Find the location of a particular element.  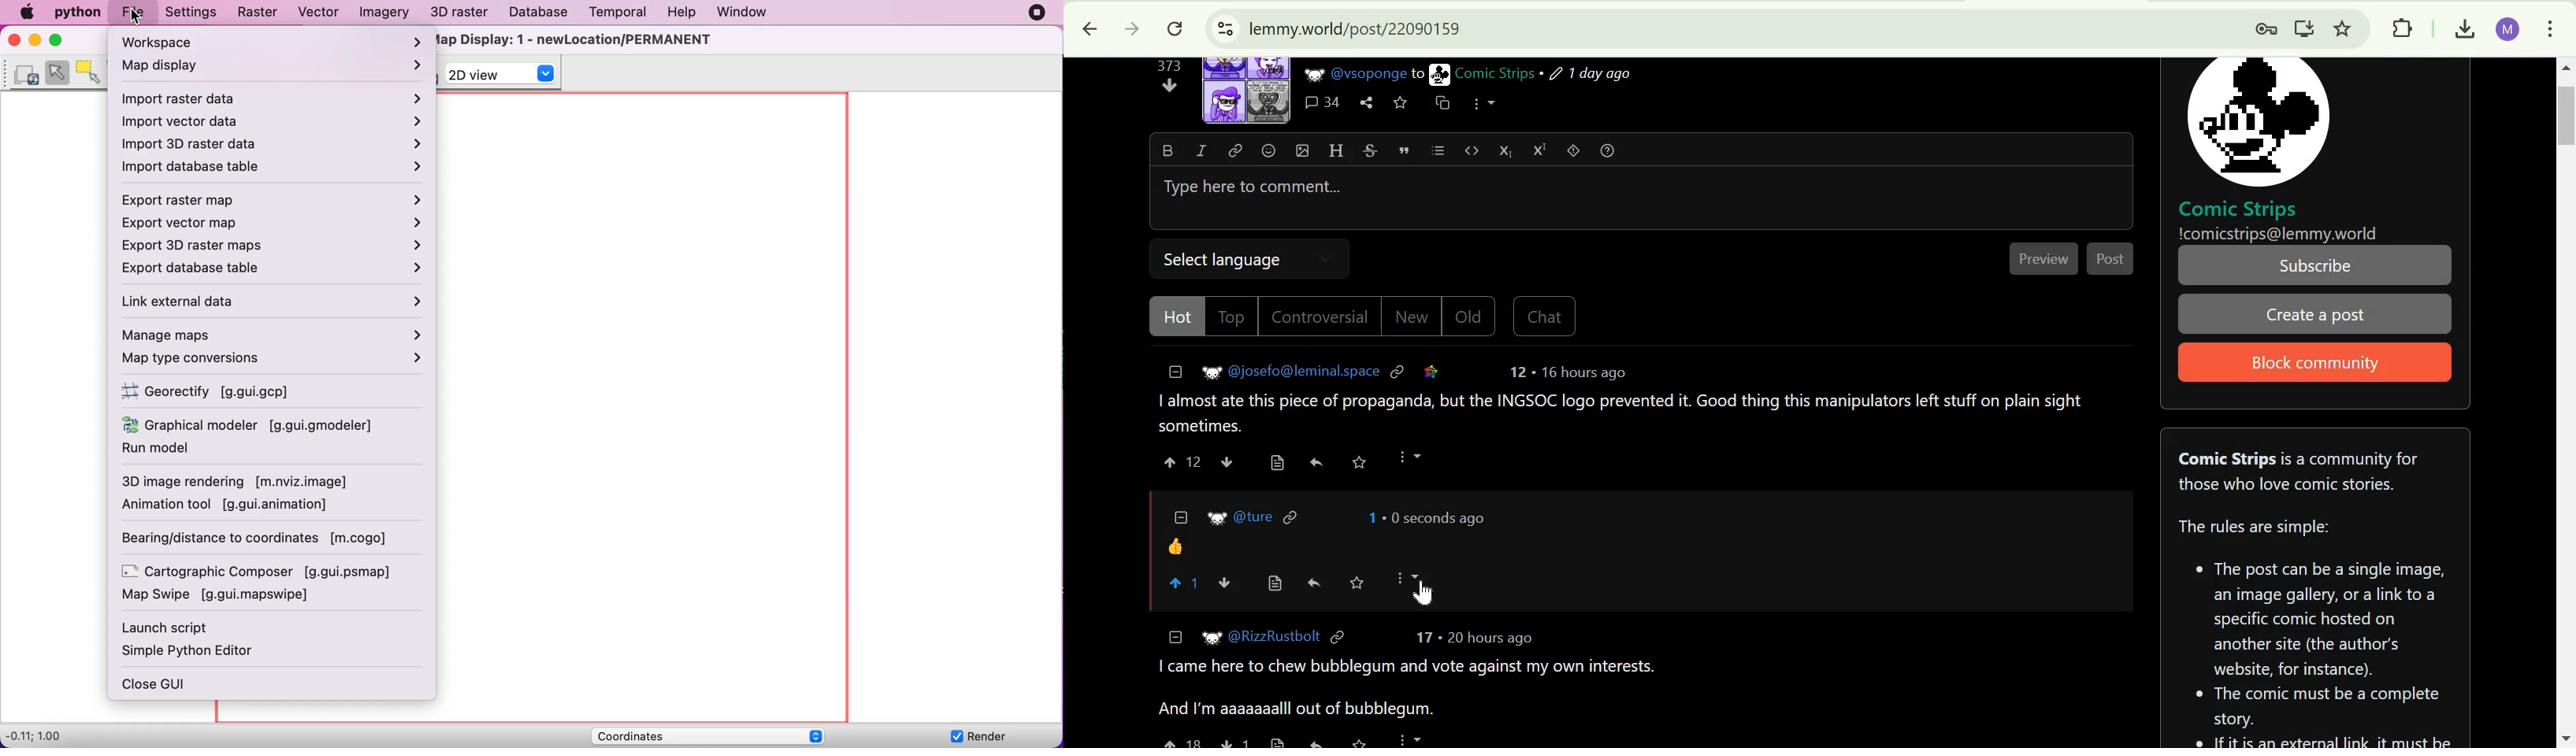

upload image is located at coordinates (1302, 150).